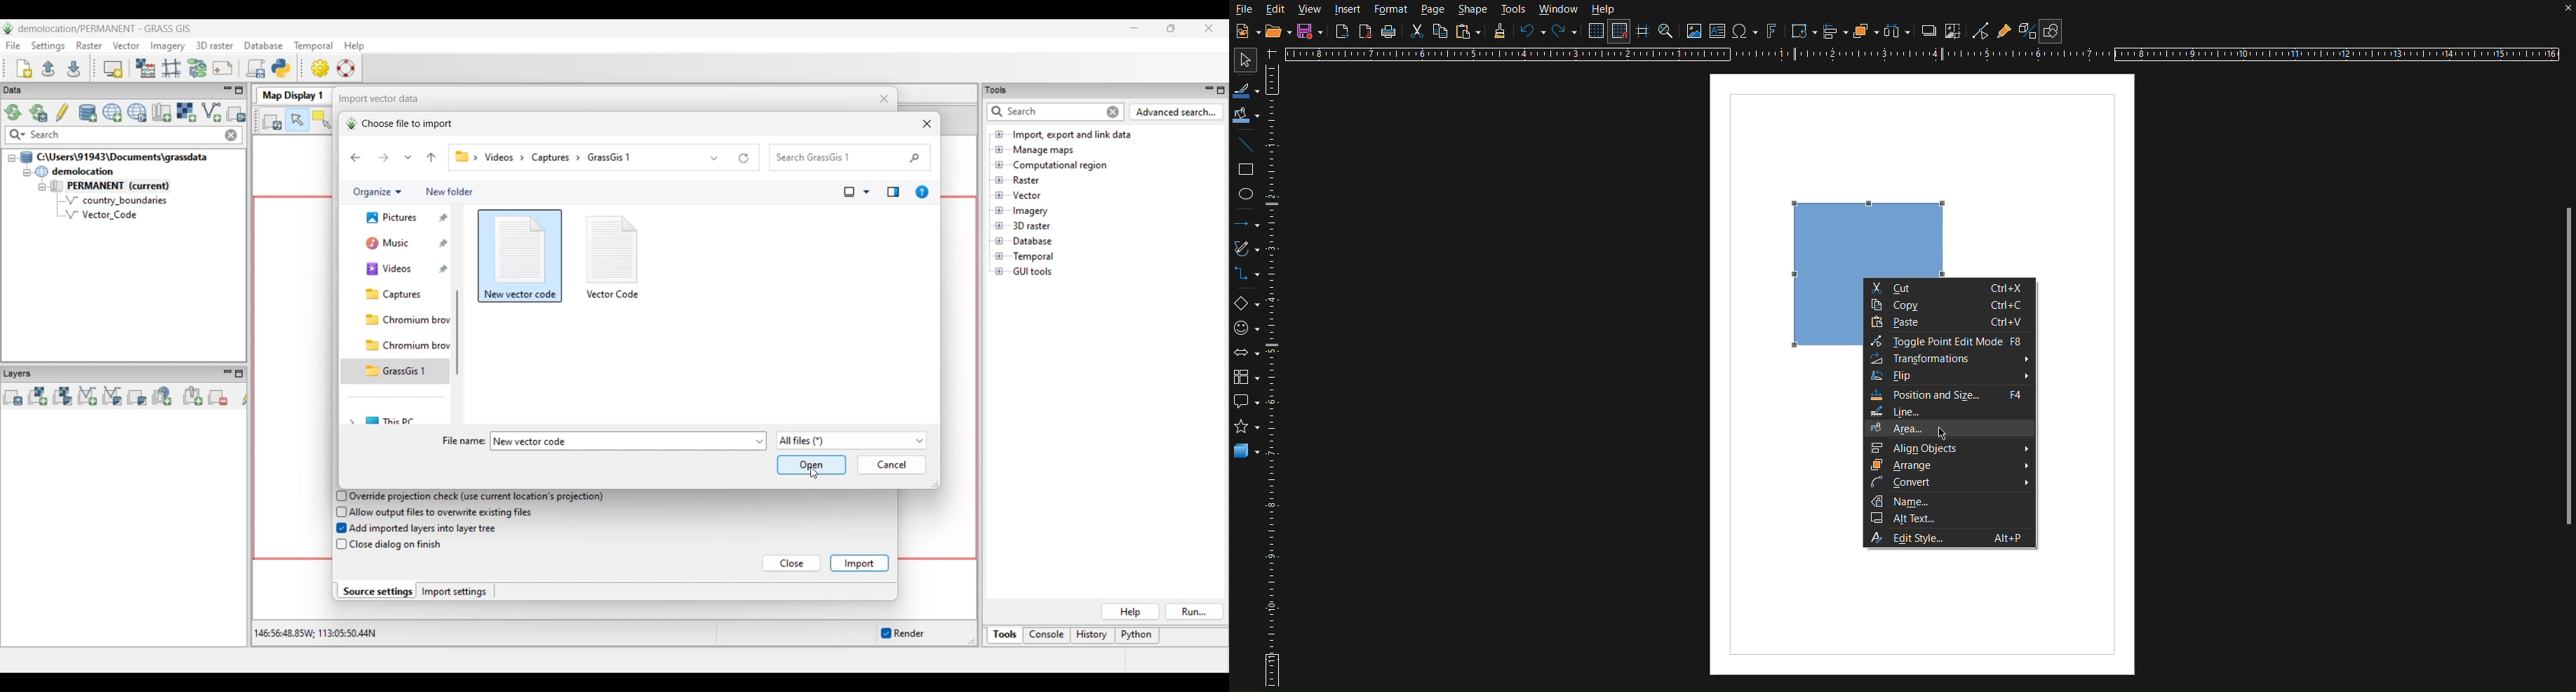 Image resolution: width=2576 pixels, height=700 pixels. I want to click on Gluepoints Functions, so click(2005, 30).